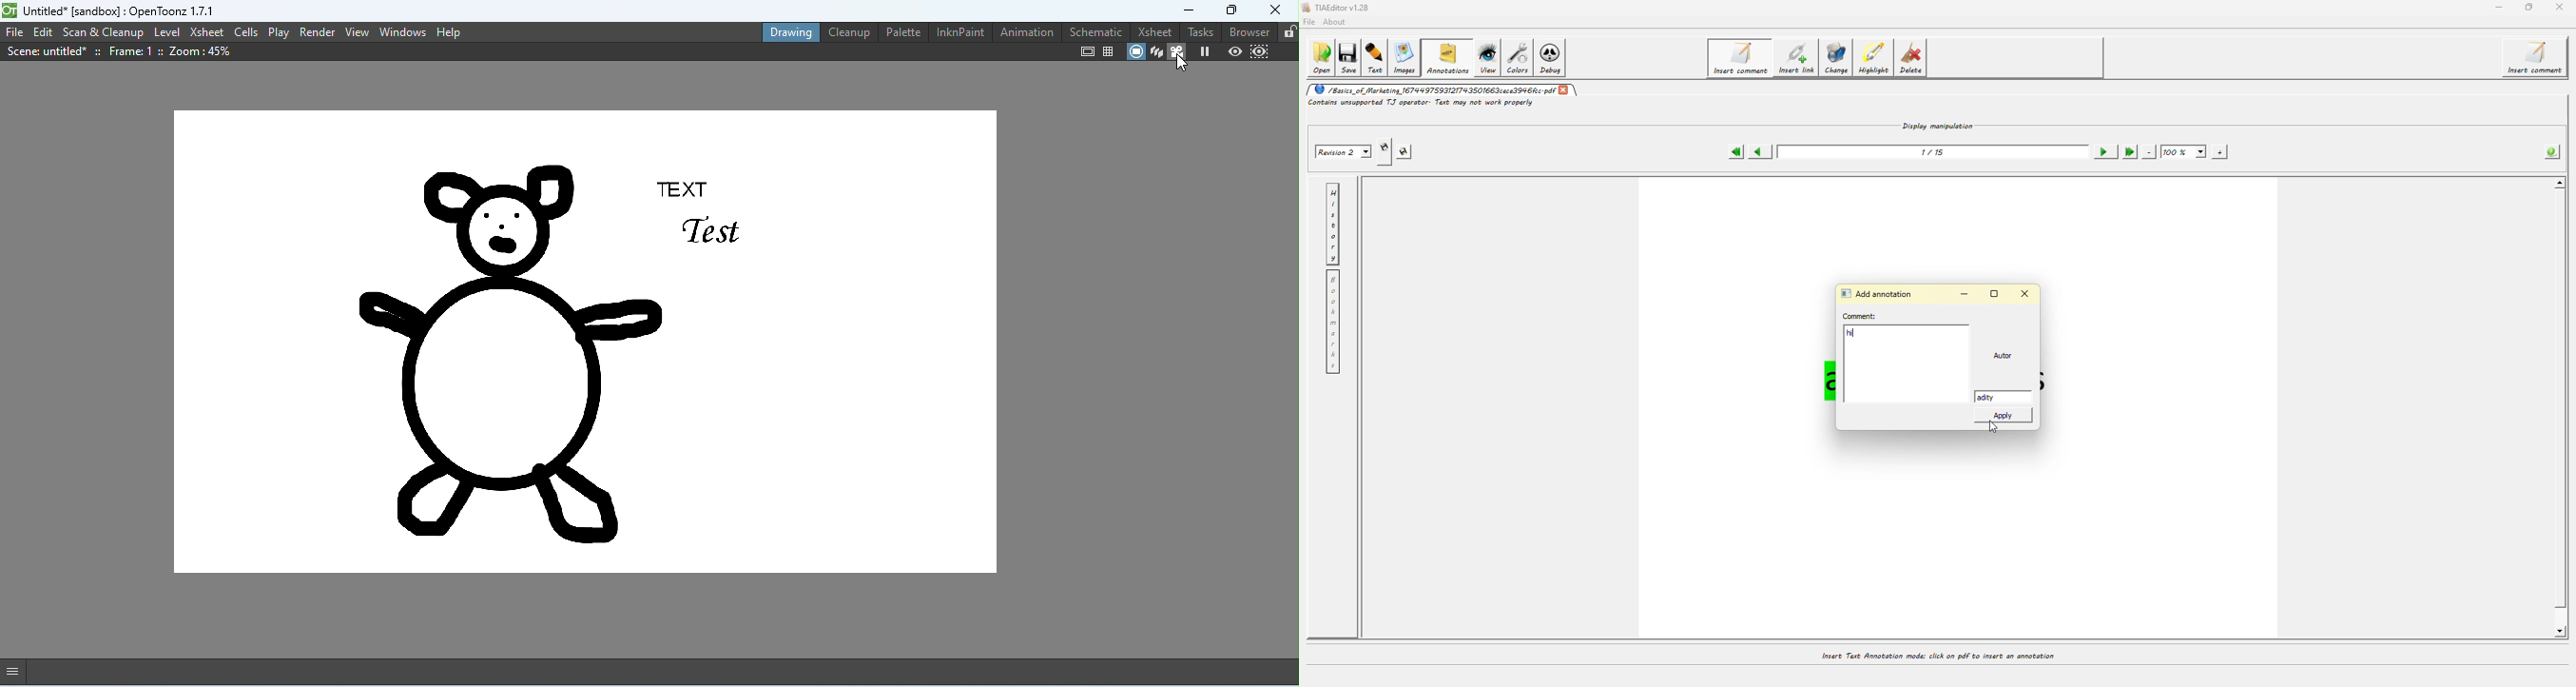  What do you see at coordinates (1383, 152) in the screenshot?
I see `creates new revision` at bounding box center [1383, 152].